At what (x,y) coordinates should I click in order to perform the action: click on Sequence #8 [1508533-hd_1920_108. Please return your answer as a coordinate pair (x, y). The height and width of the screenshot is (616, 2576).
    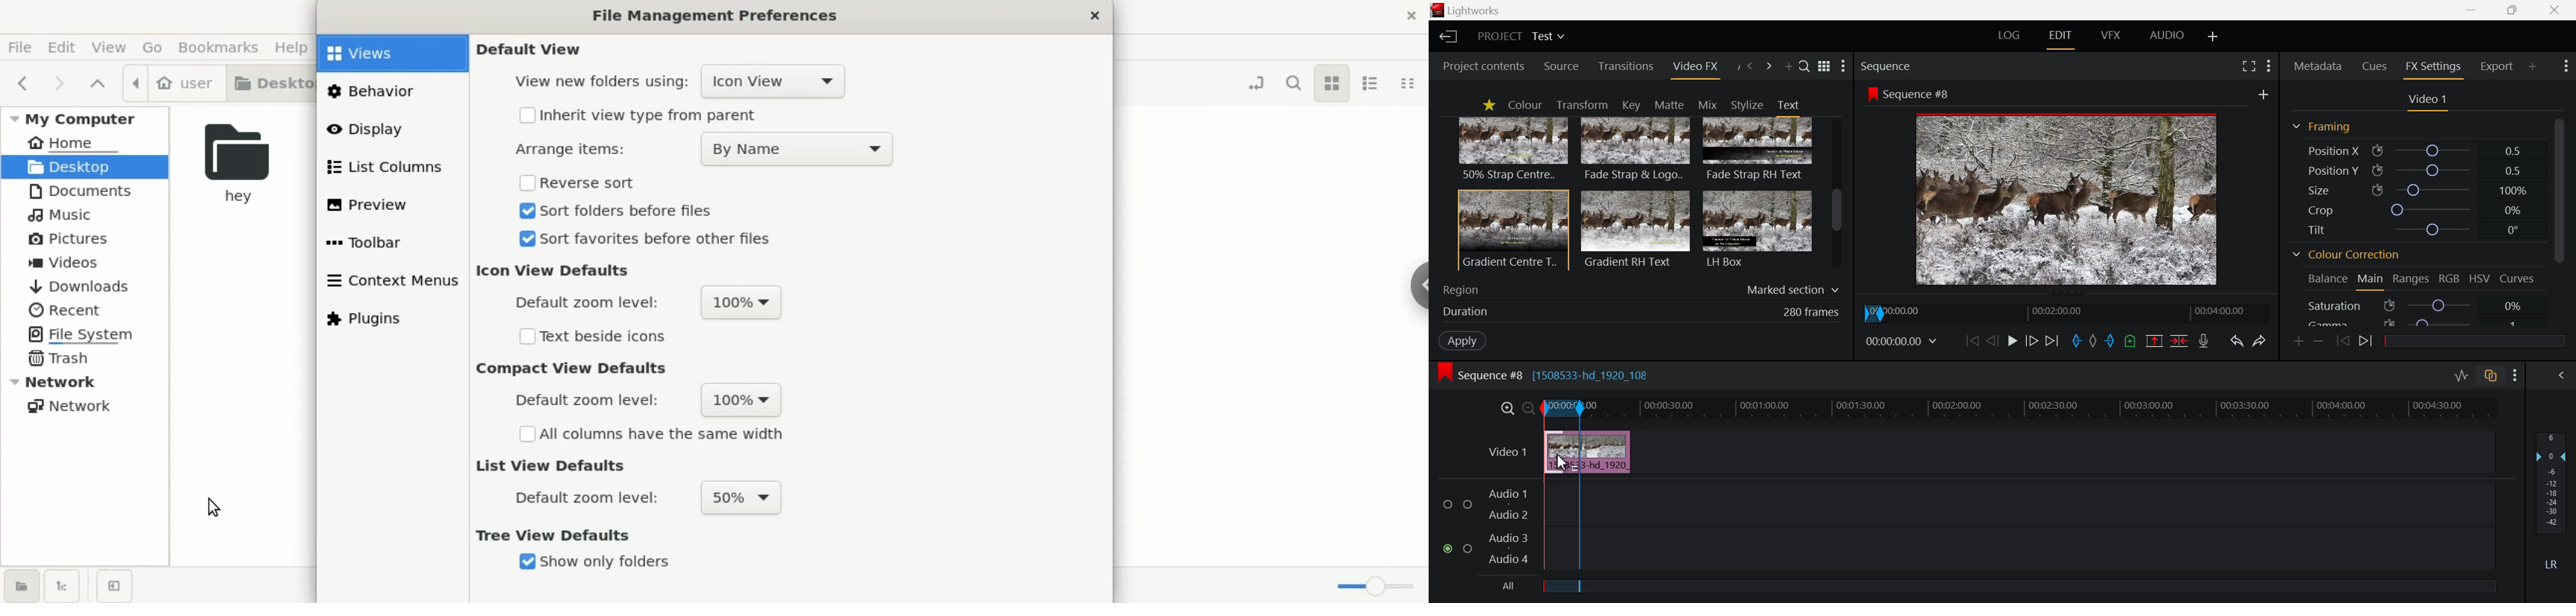
    Looking at the image, I should click on (1552, 374).